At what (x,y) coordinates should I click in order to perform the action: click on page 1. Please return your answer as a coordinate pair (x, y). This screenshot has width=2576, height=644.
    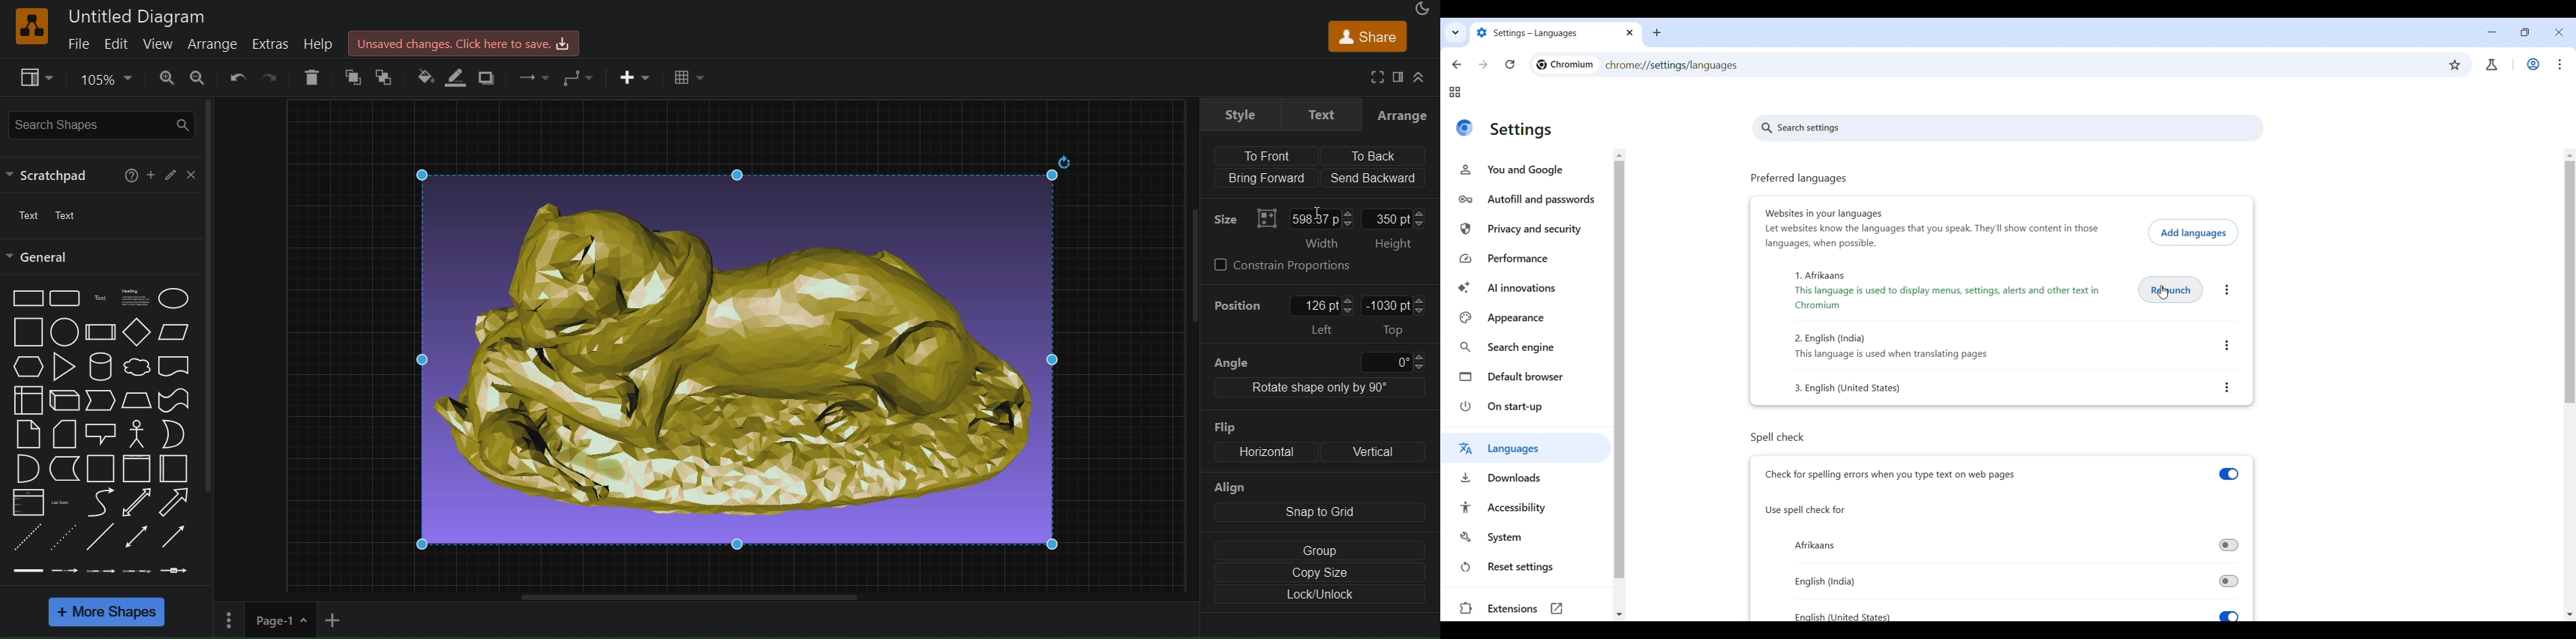
    Looking at the image, I should click on (282, 621).